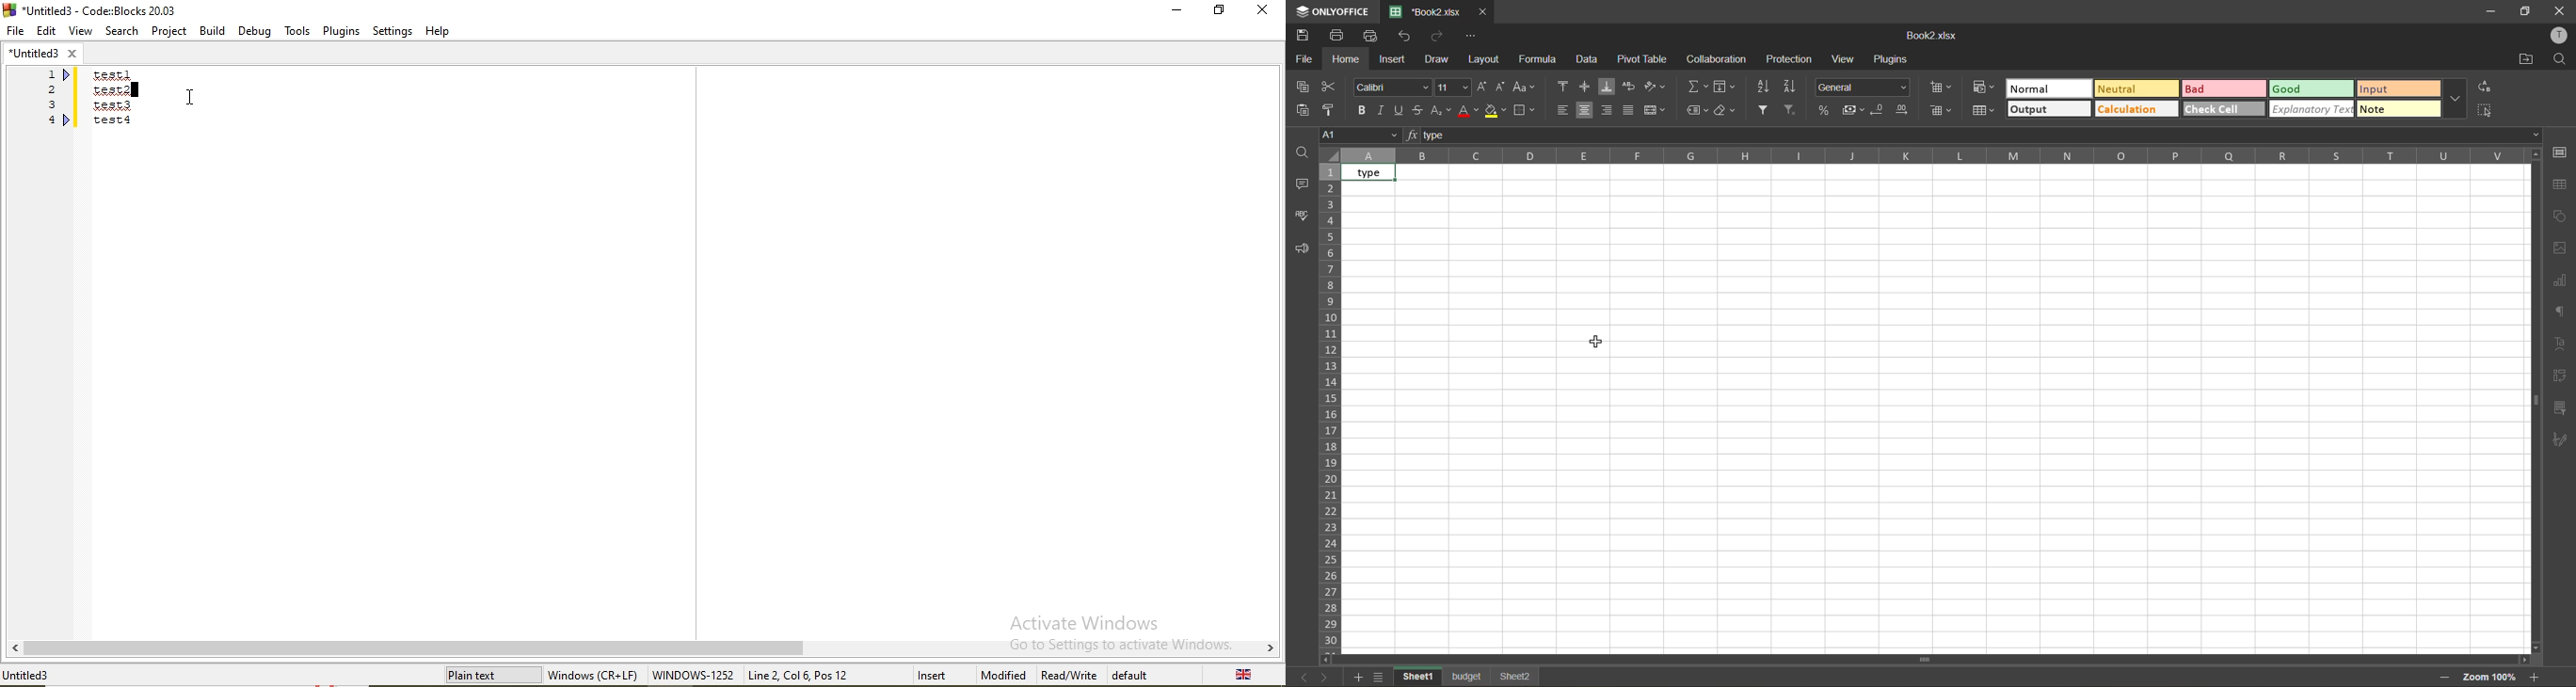 The height and width of the screenshot is (700, 2576). What do you see at coordinates (1421, 110) in the screenshot?
I see `strikethrough` at bounding box center [1421, 110].